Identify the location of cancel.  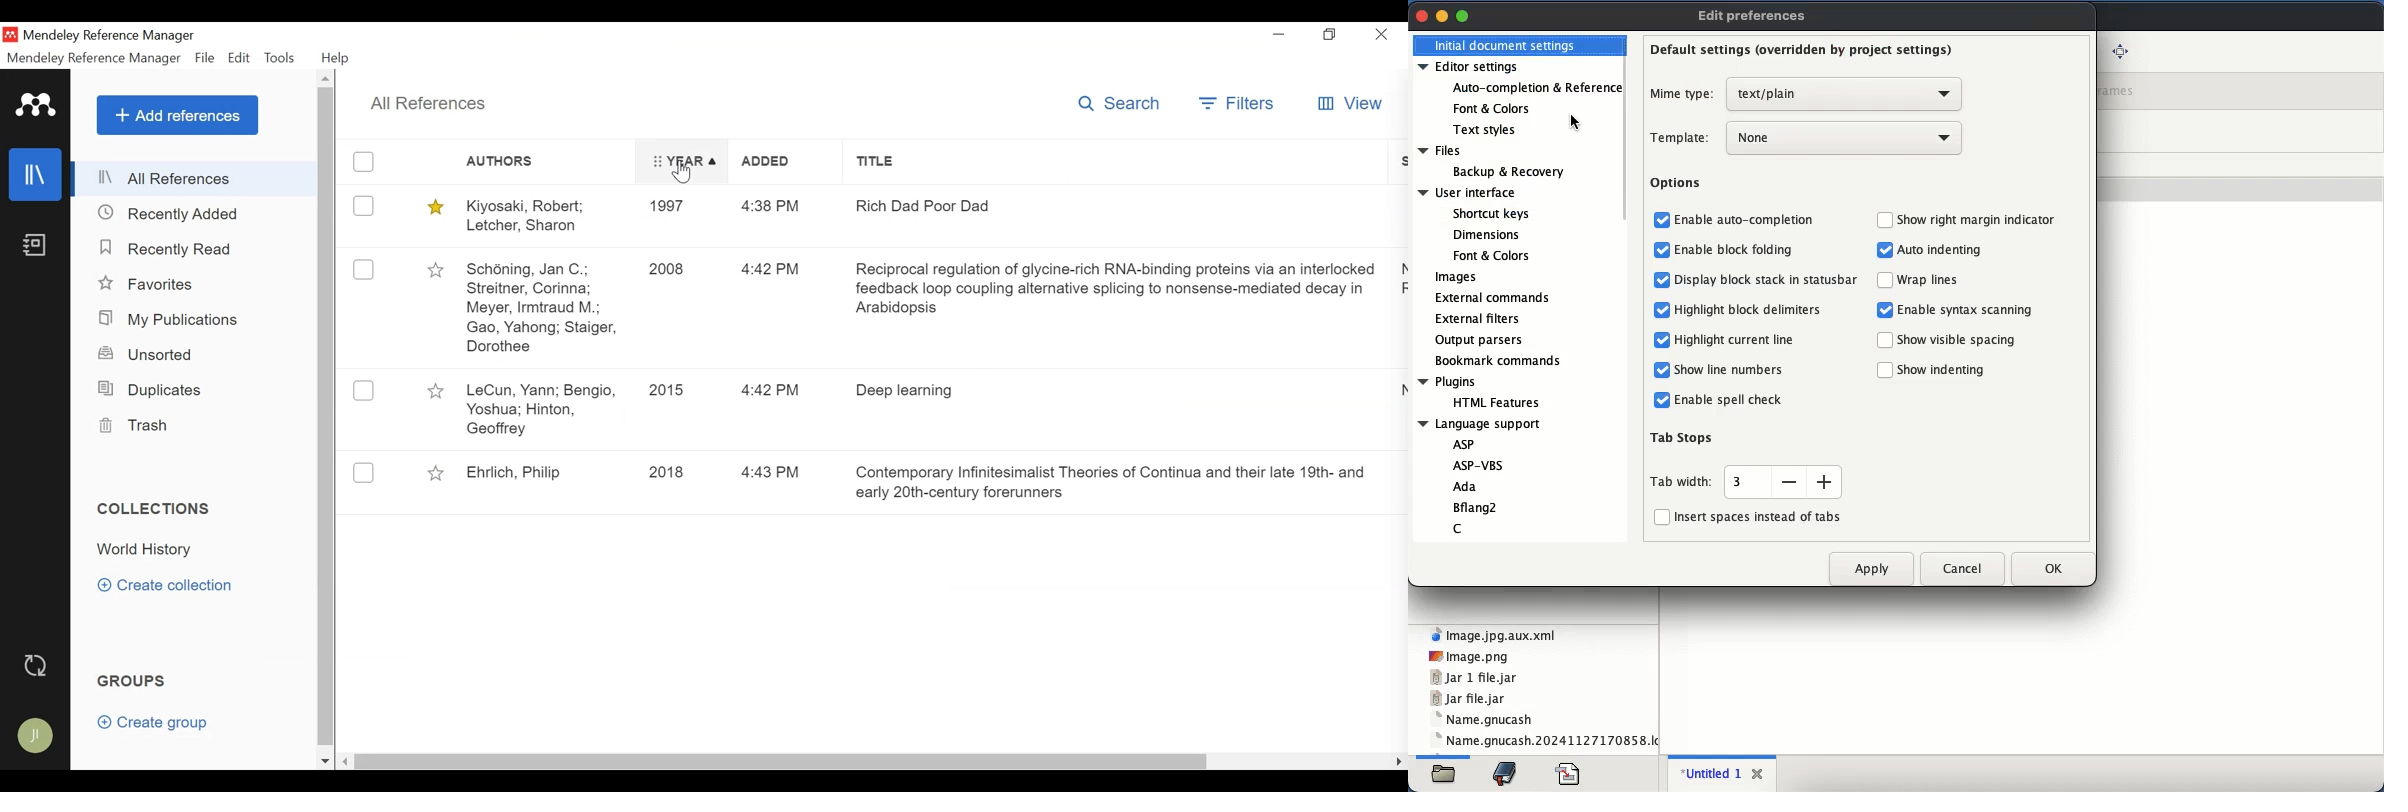
(1962, 570).